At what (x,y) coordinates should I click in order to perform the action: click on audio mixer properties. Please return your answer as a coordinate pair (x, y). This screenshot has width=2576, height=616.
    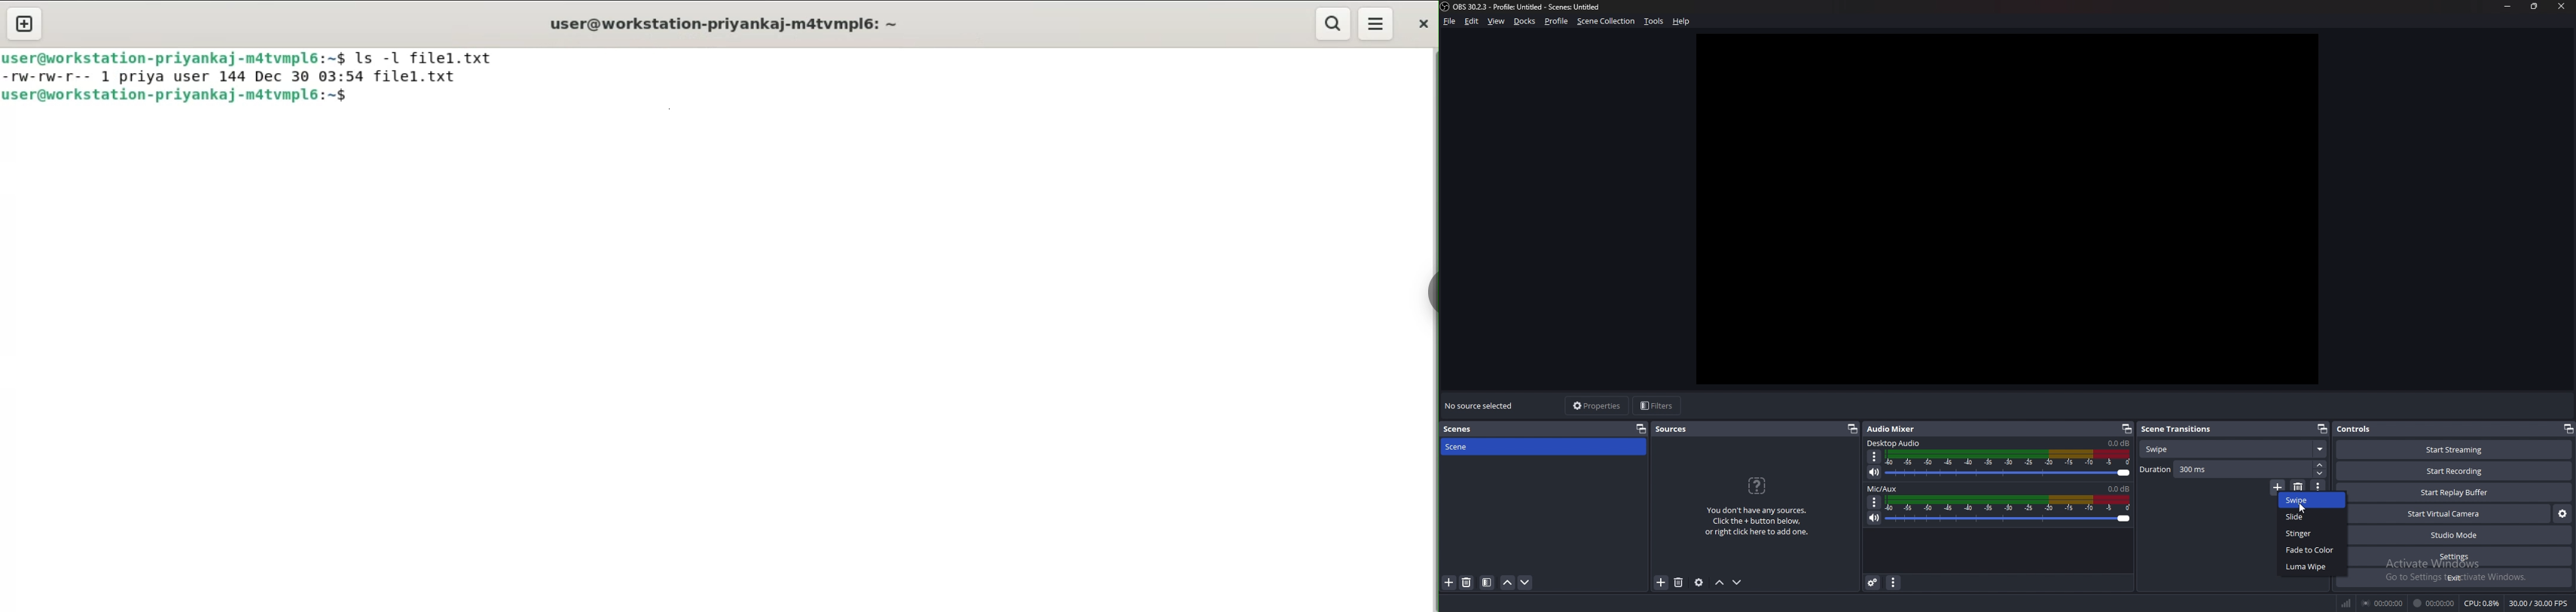
    Looking at the image, I should click on (1894, 583).